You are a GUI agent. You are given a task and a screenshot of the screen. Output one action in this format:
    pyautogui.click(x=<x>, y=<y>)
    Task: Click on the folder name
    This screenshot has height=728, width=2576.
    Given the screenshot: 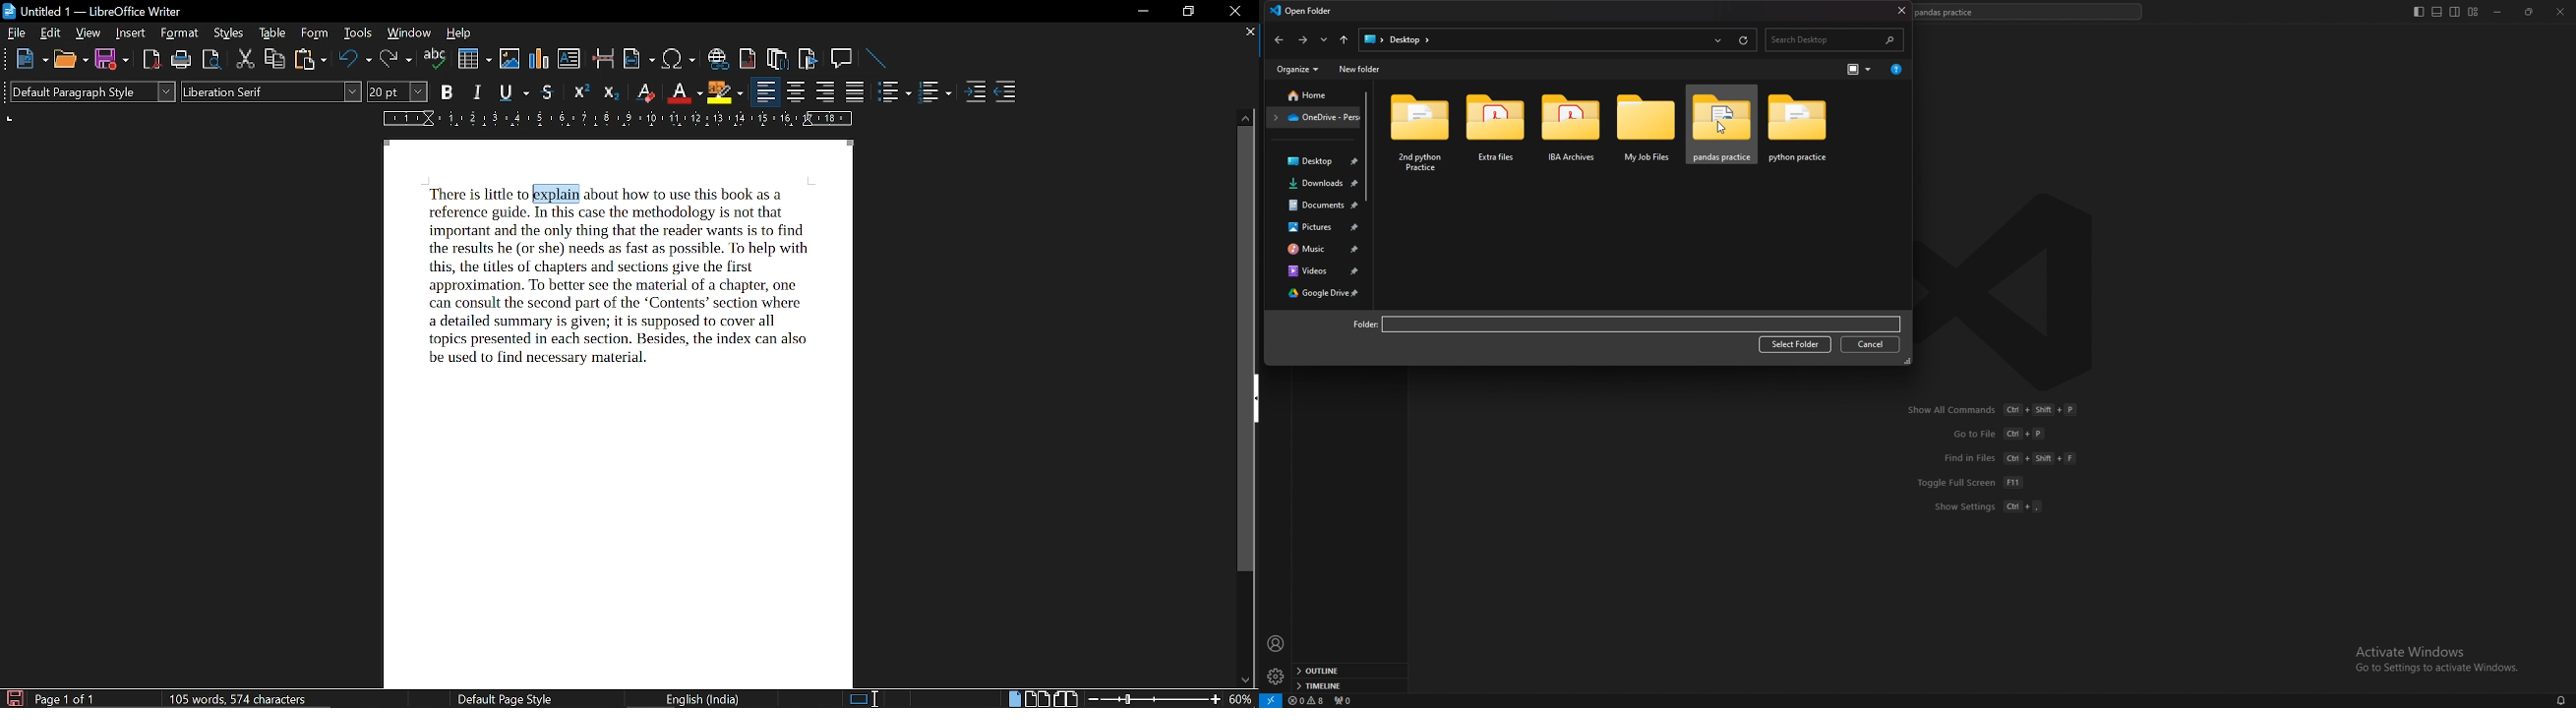 What is the action you would take?
    pyautogui.click(x=1641, y=326)
    